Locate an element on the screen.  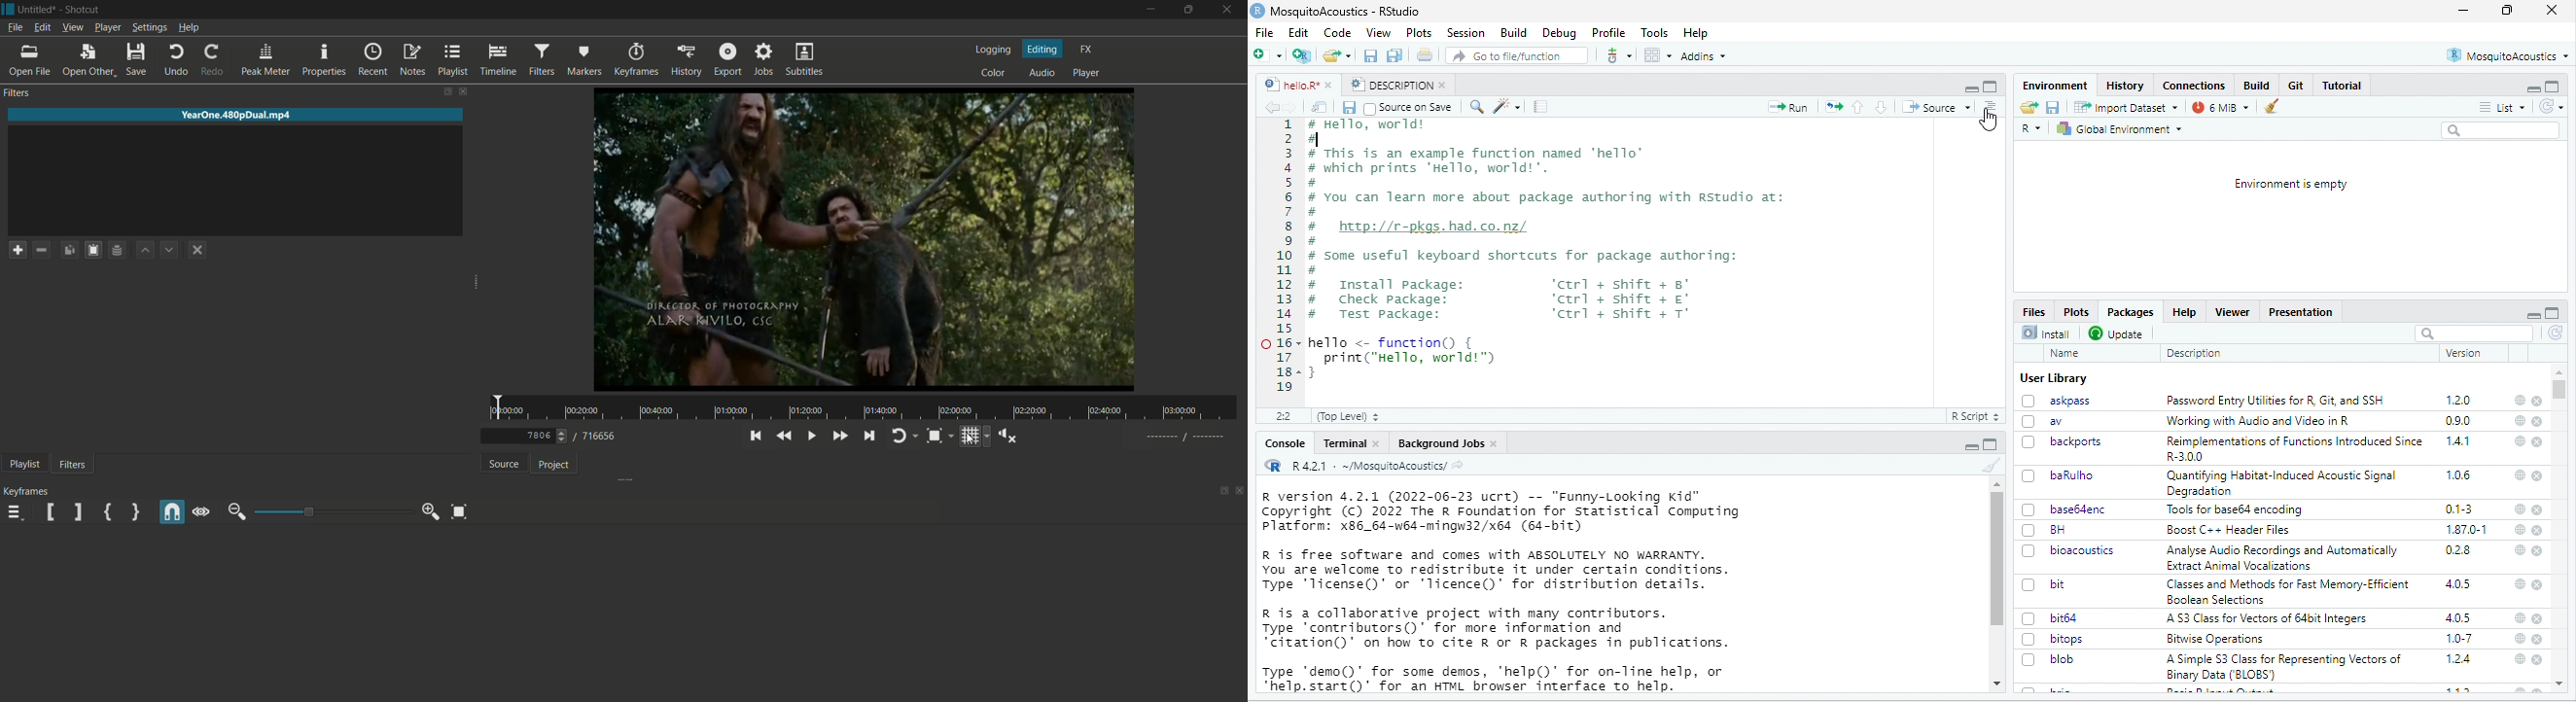
version is located at coordinates (2461, 353).